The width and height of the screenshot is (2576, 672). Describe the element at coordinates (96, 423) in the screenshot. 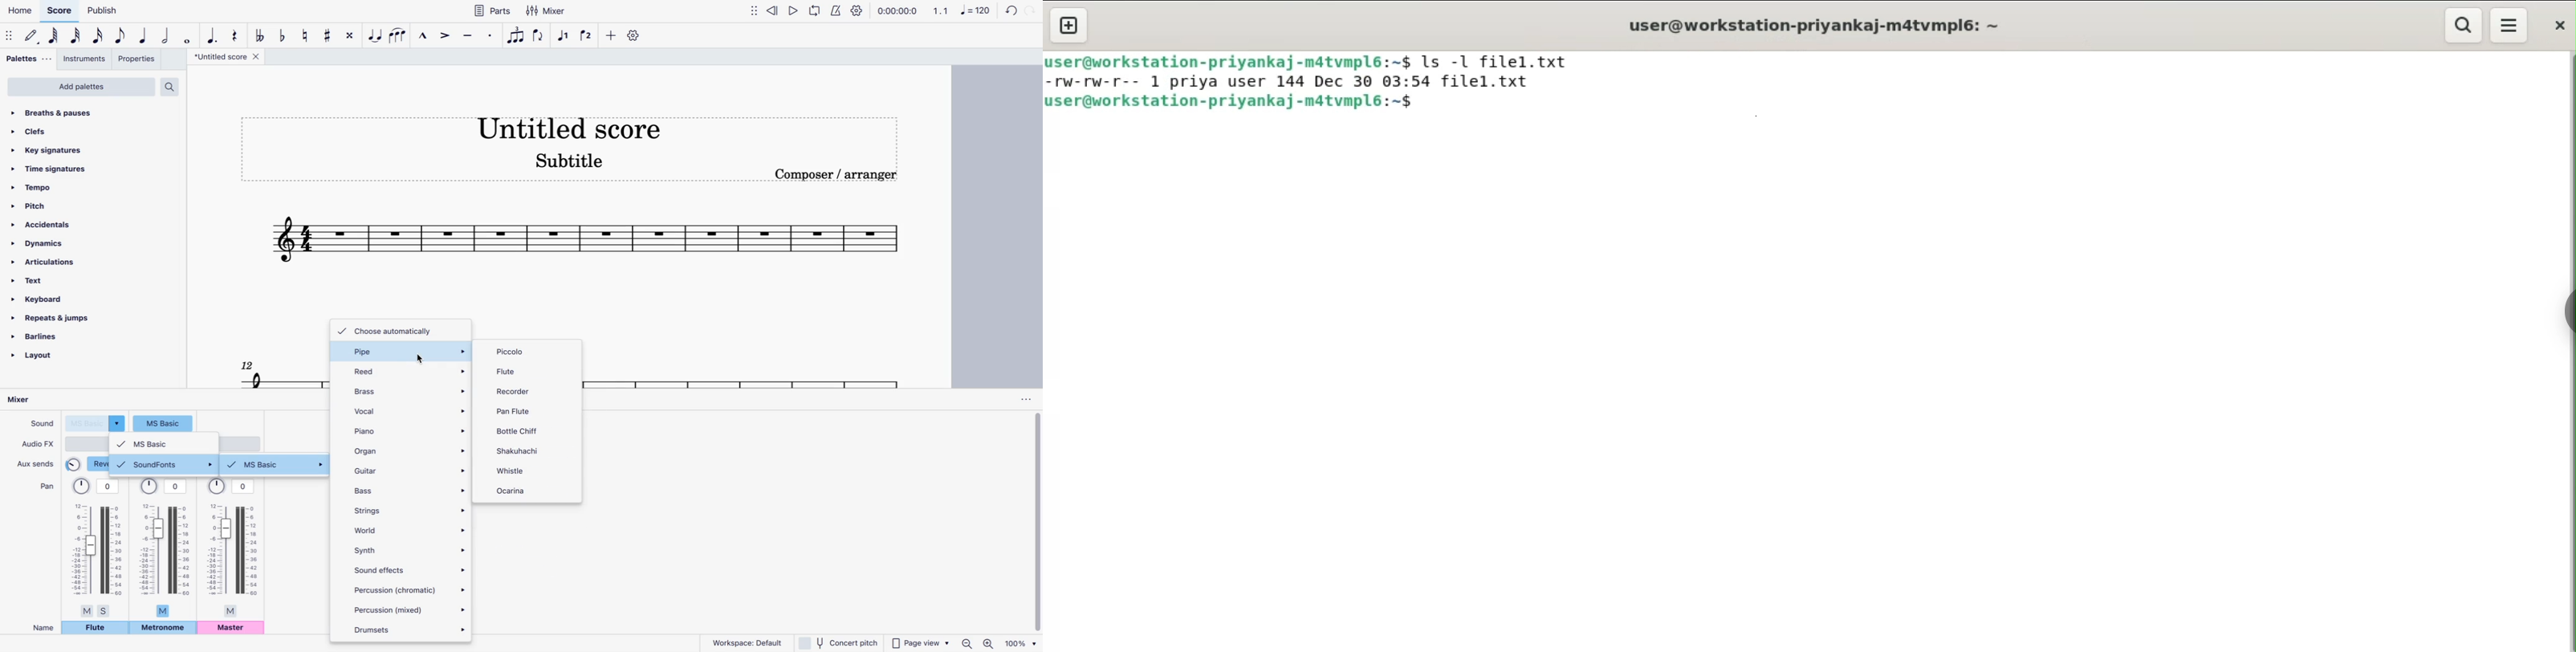

I see `sound type` at that location.